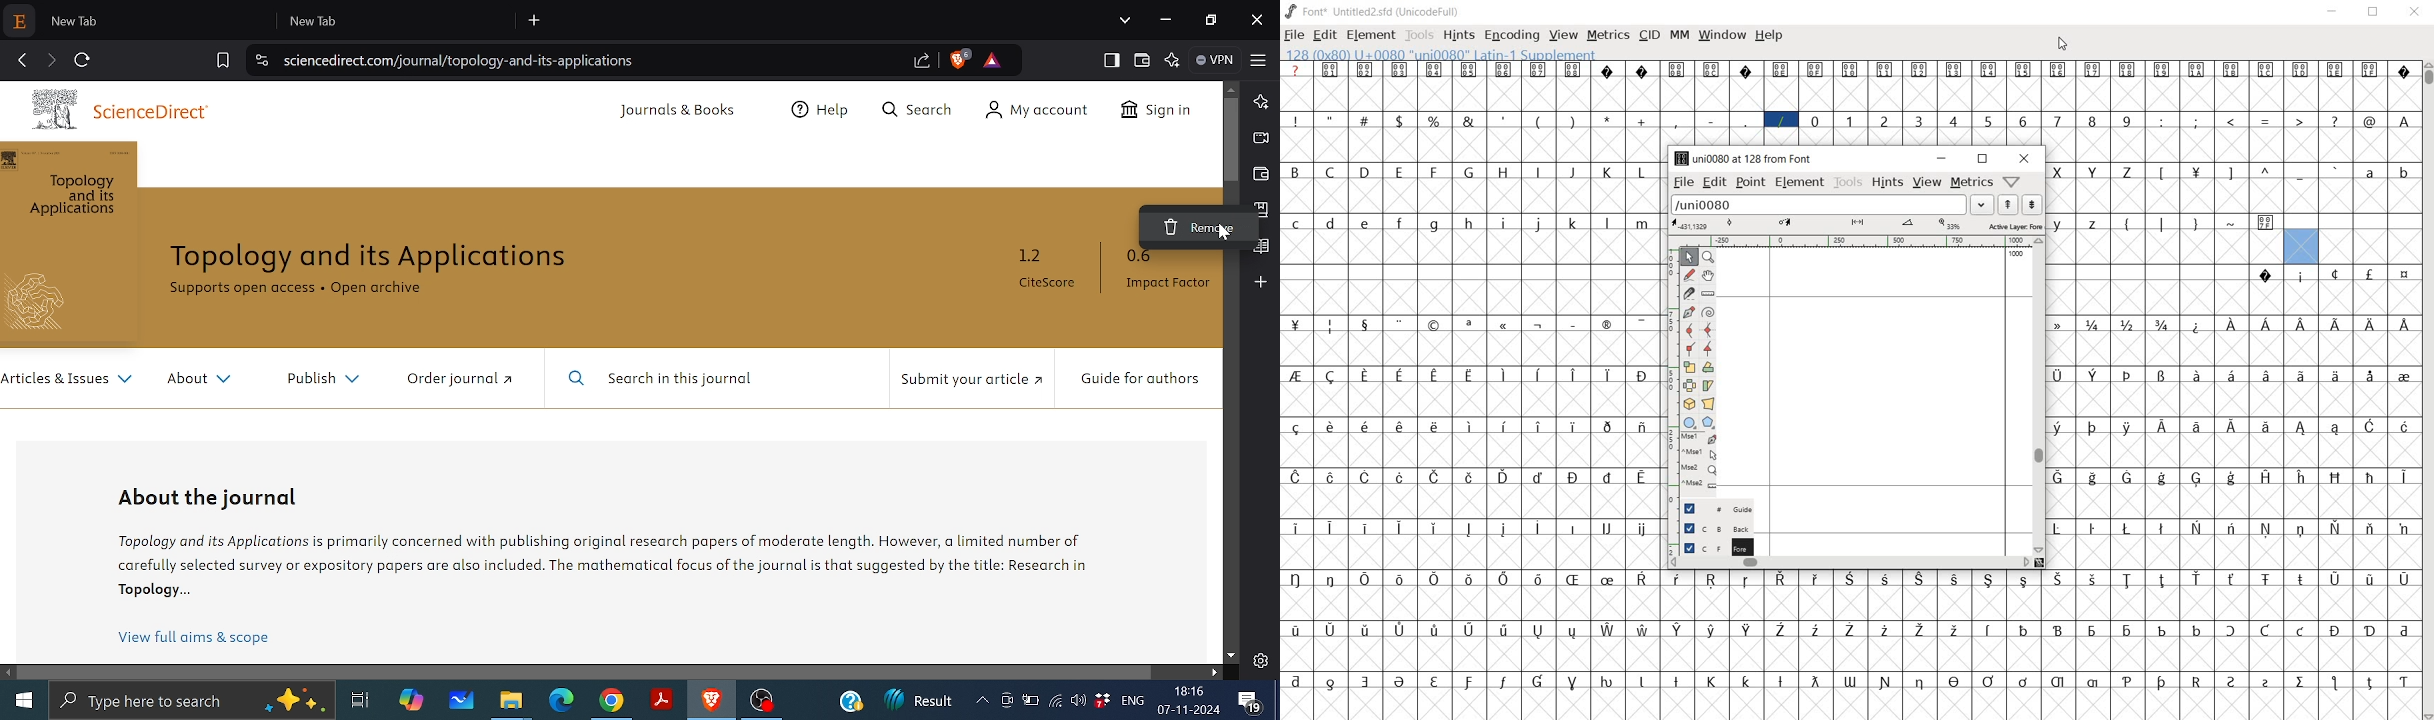 The height and width of the screenshot is (728, 2436). What do you see at coordinates (1538, 171) in the screenshot?
I see `glyph` at bounding box center [1538, 171].